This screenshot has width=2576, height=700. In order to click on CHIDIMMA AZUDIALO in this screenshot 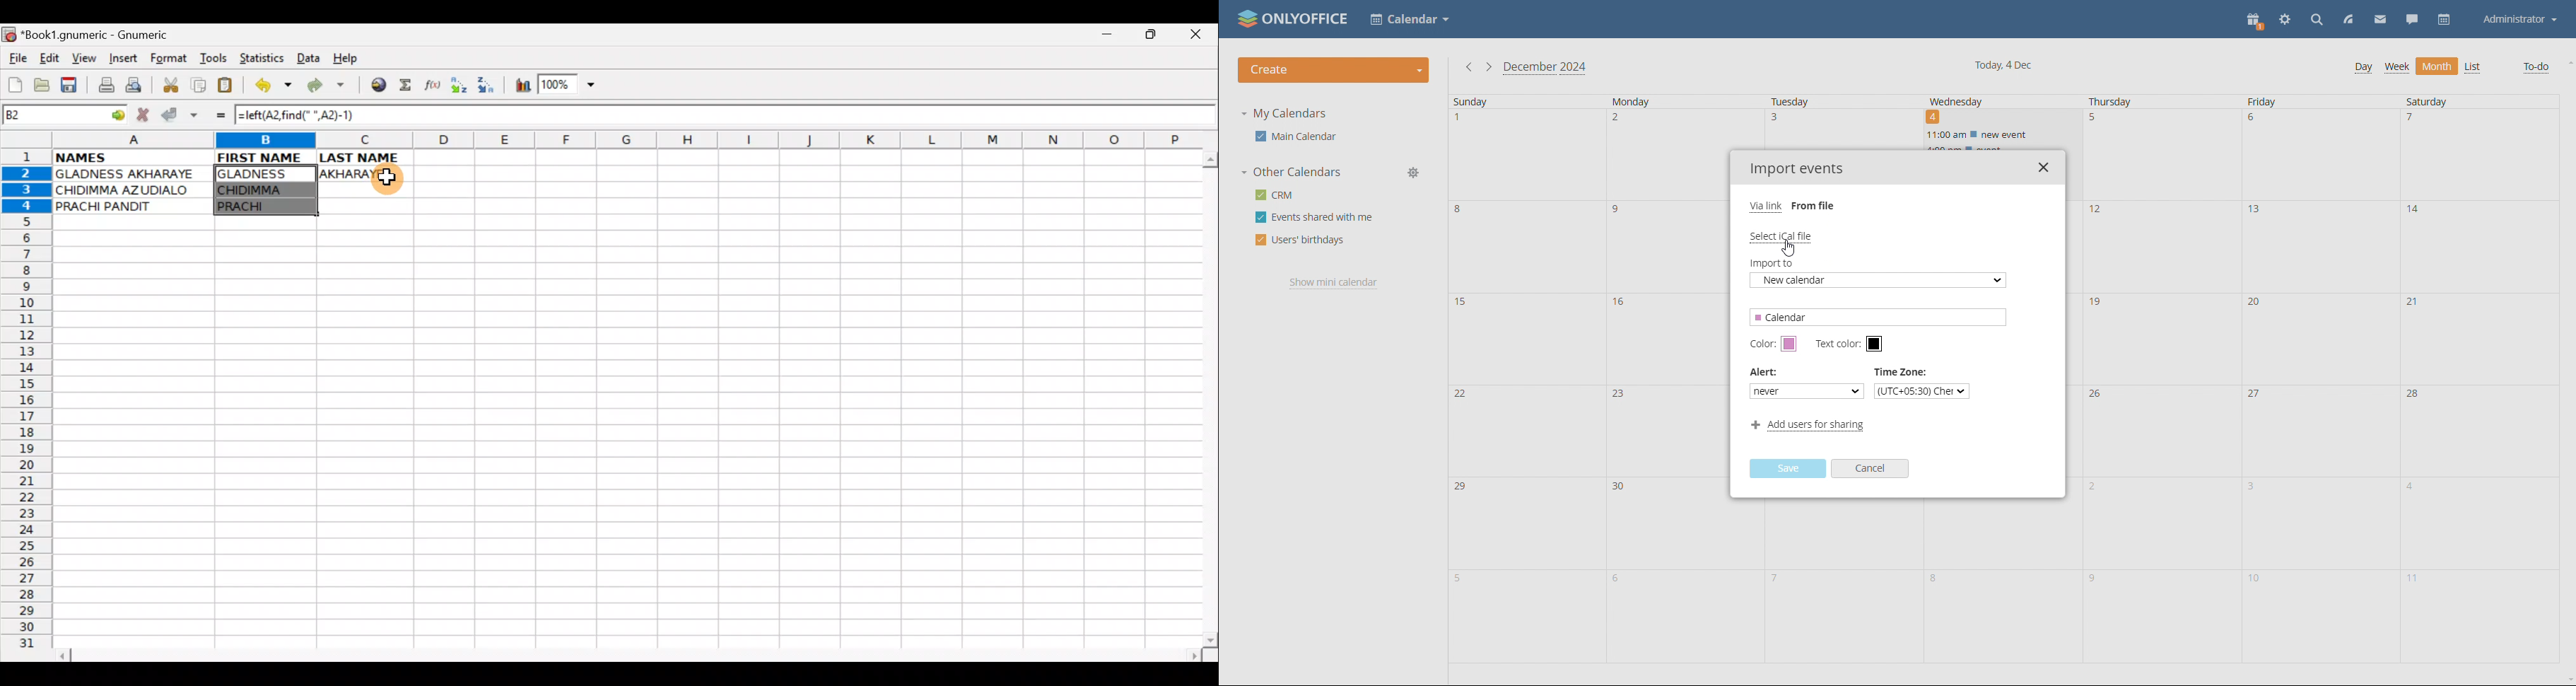, I will do `click(127, 190)`.